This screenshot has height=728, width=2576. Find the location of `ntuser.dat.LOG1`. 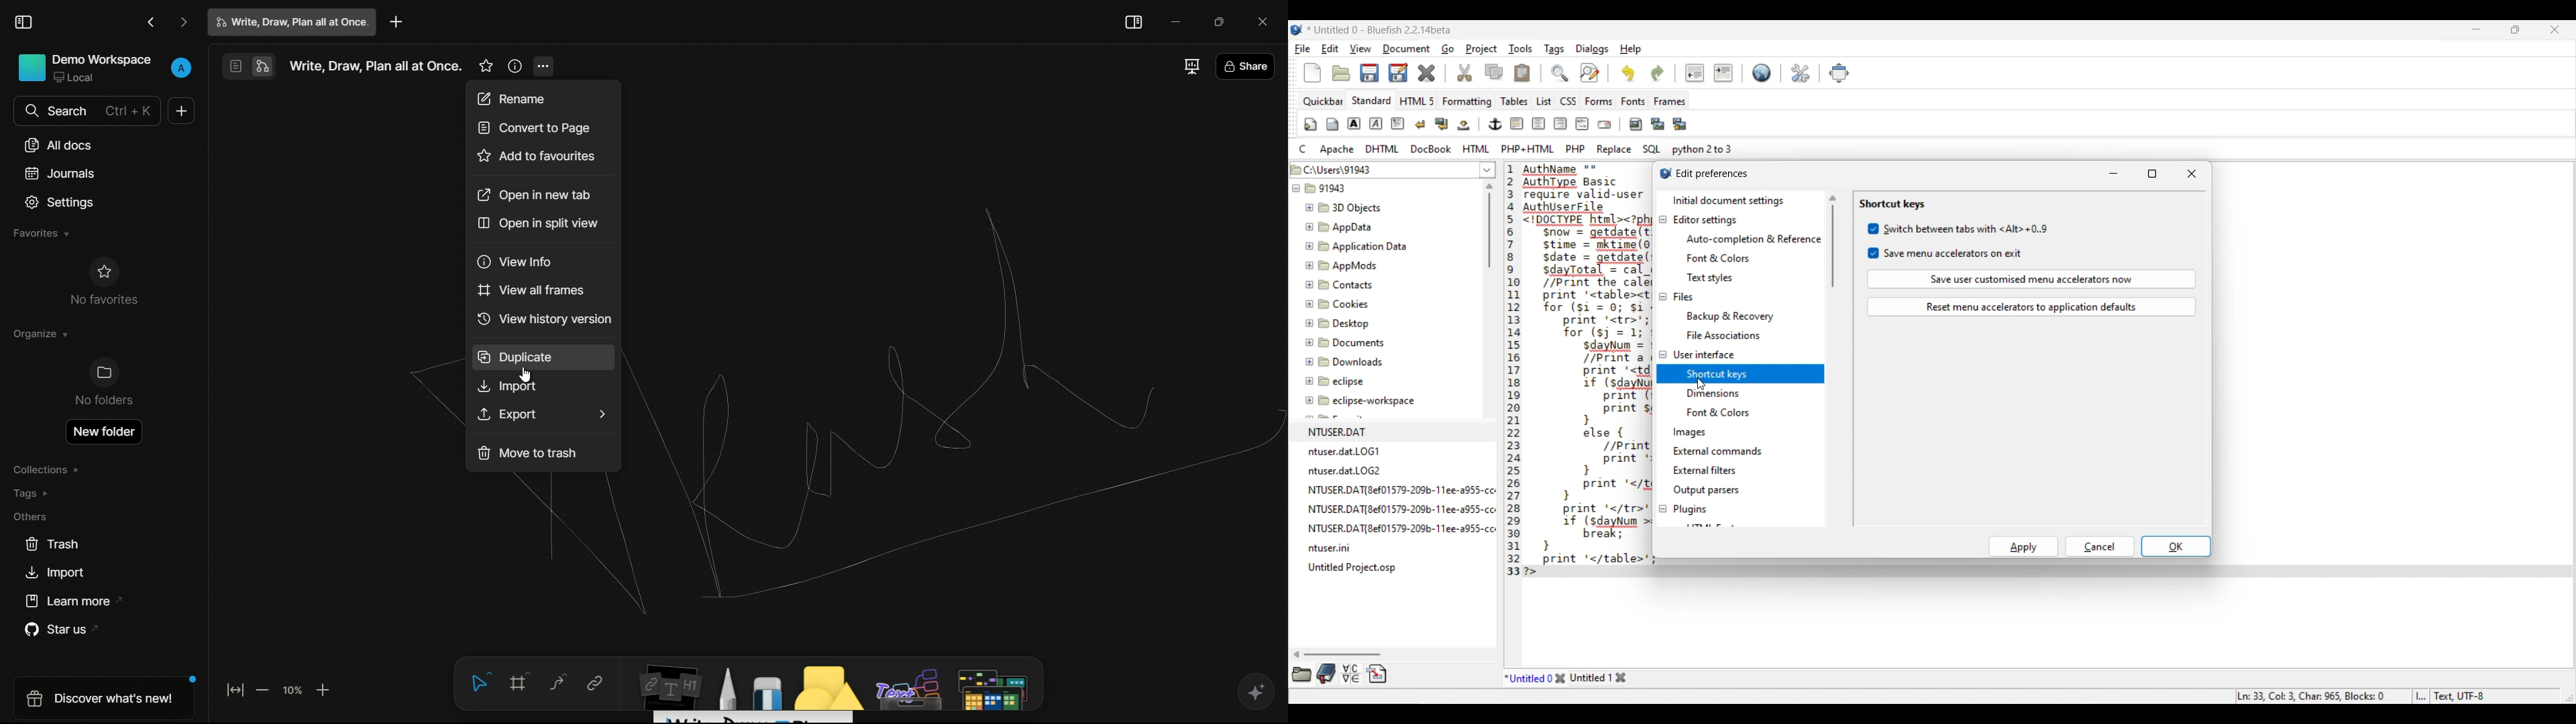

ntuser.dat.LOG1 is located at coordinates (1350, 450).